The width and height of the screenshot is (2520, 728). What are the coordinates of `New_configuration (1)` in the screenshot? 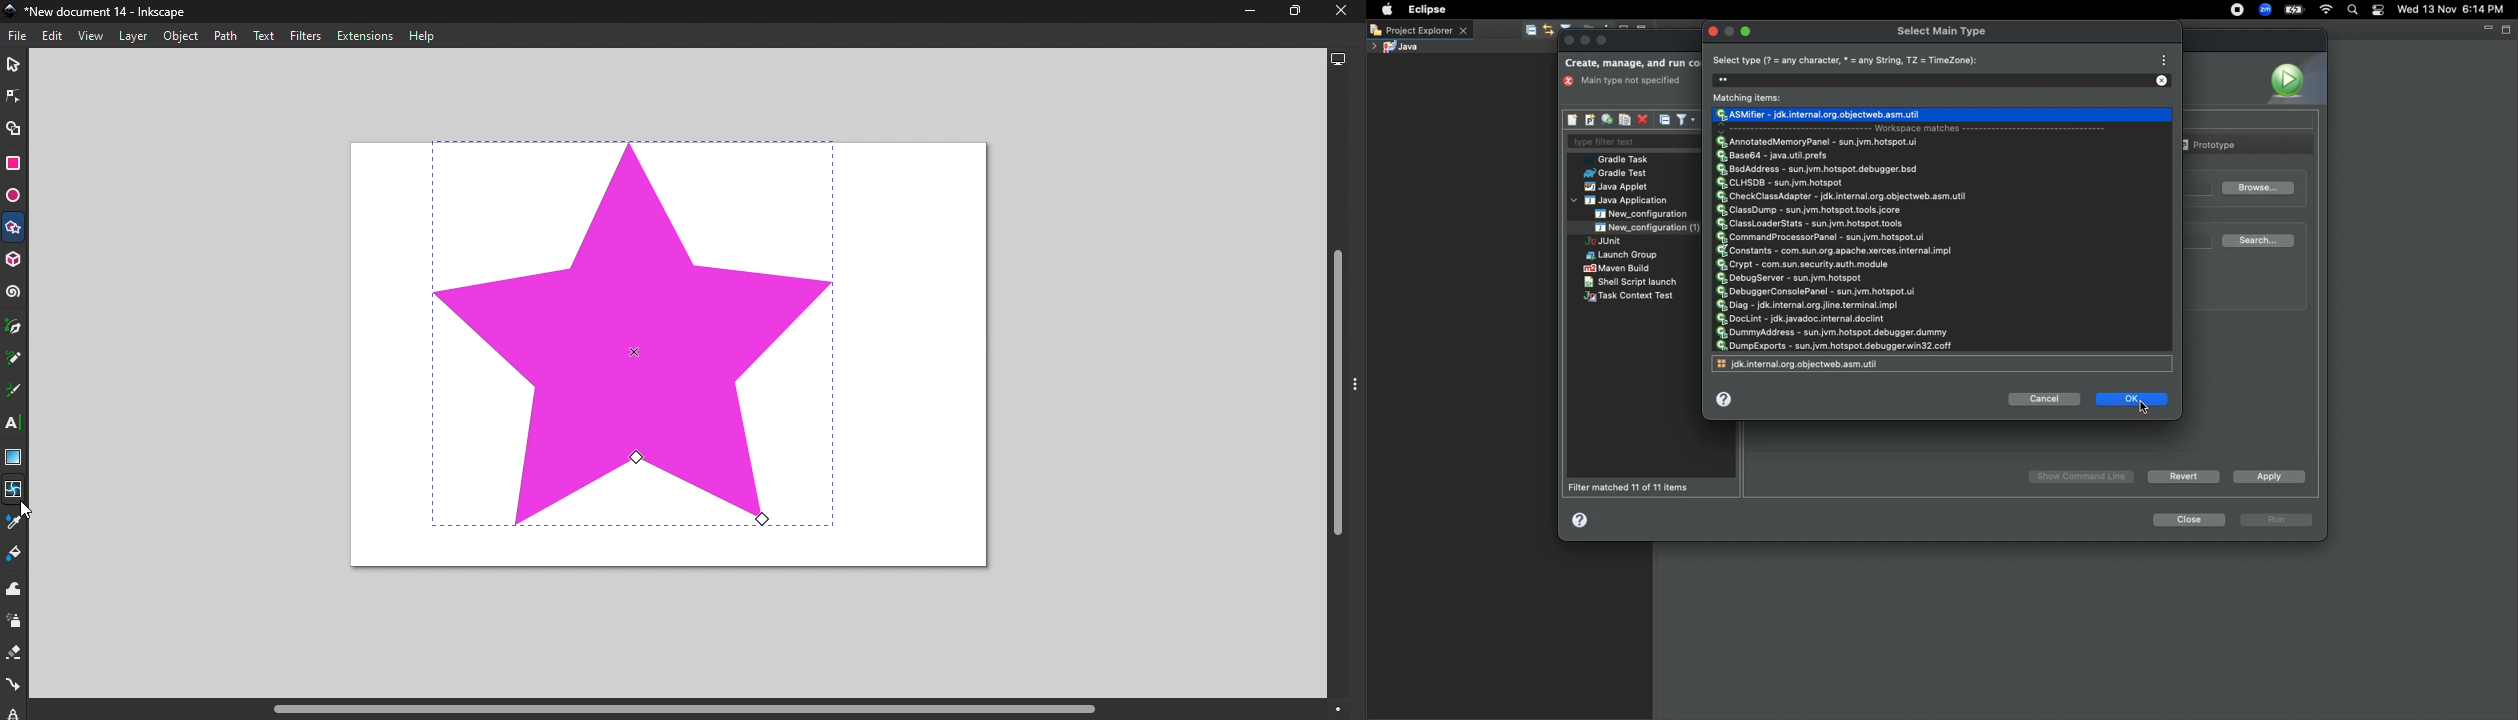 It's located at (1645, 227).